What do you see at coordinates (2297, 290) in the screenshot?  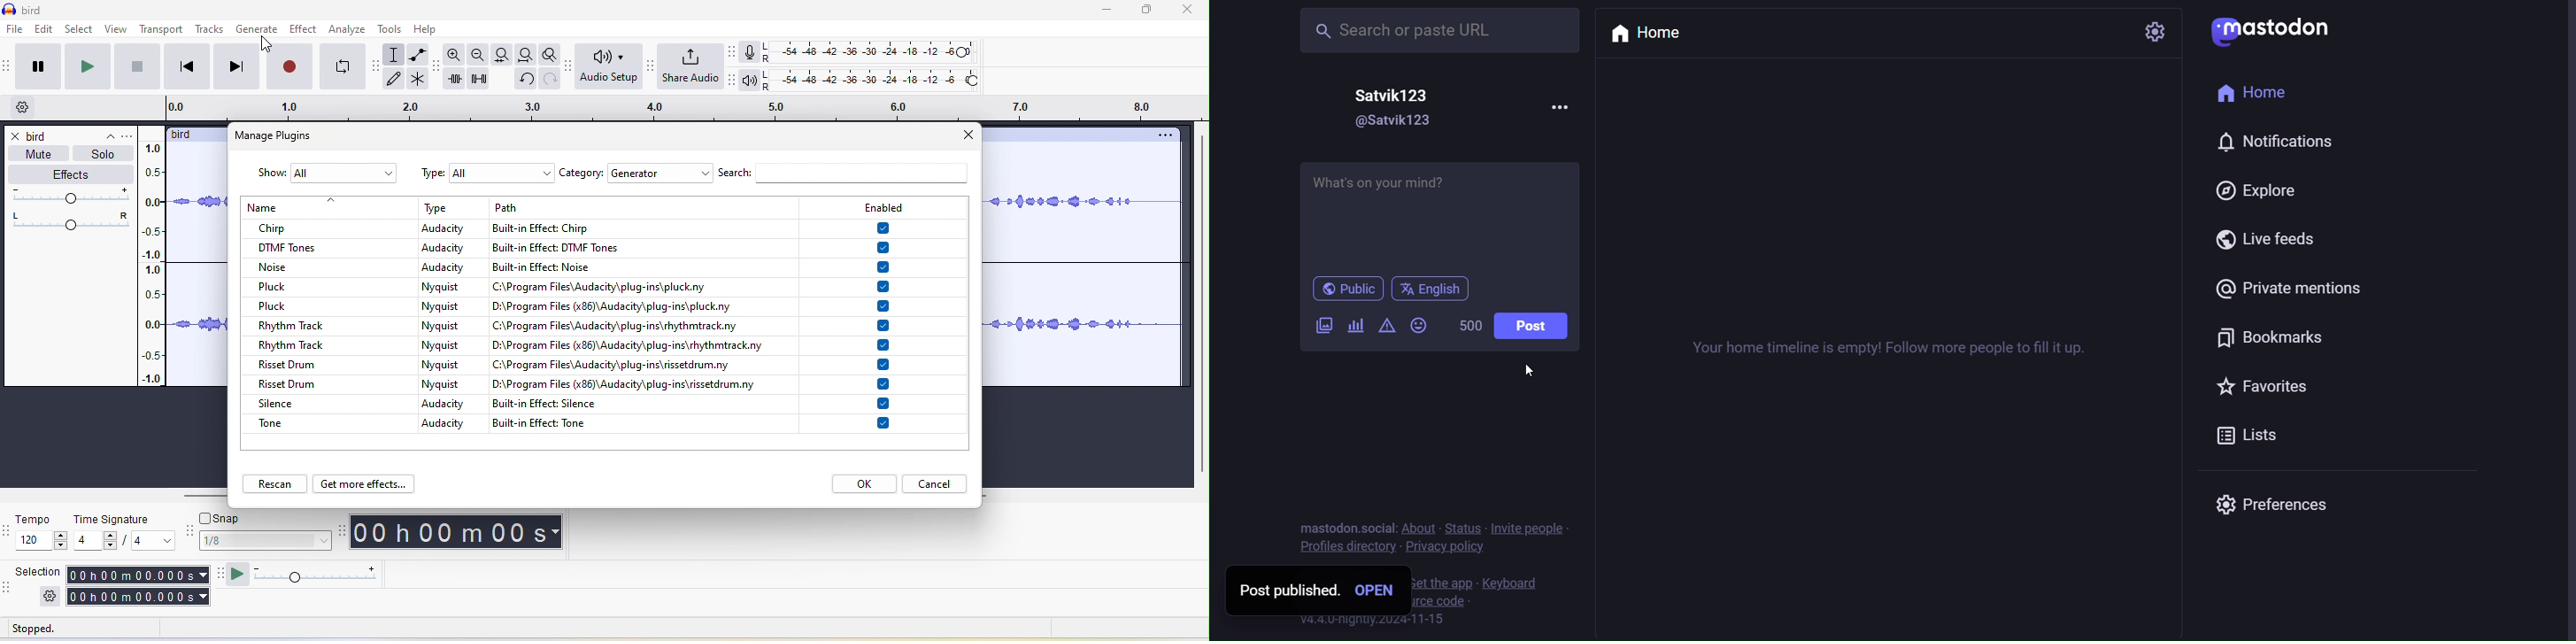 I see `private` at bounding box center [2297, 290].